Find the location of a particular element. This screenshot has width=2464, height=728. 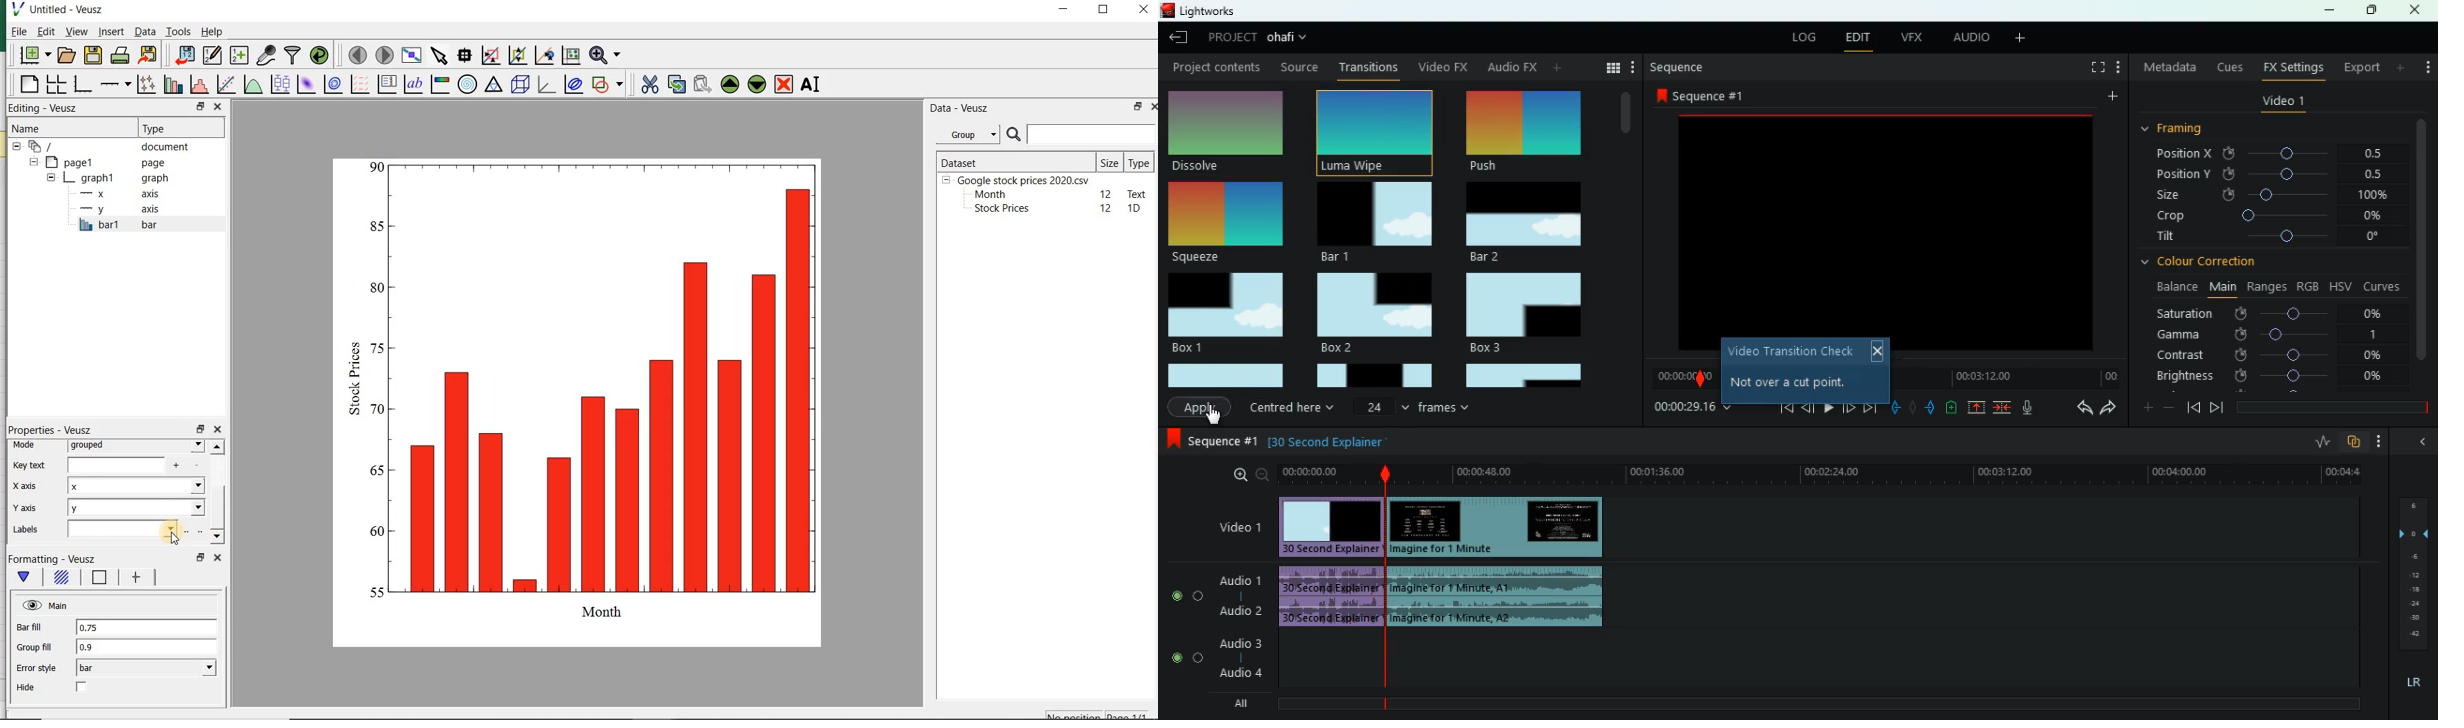

back is located at coordinates (1513, 67).